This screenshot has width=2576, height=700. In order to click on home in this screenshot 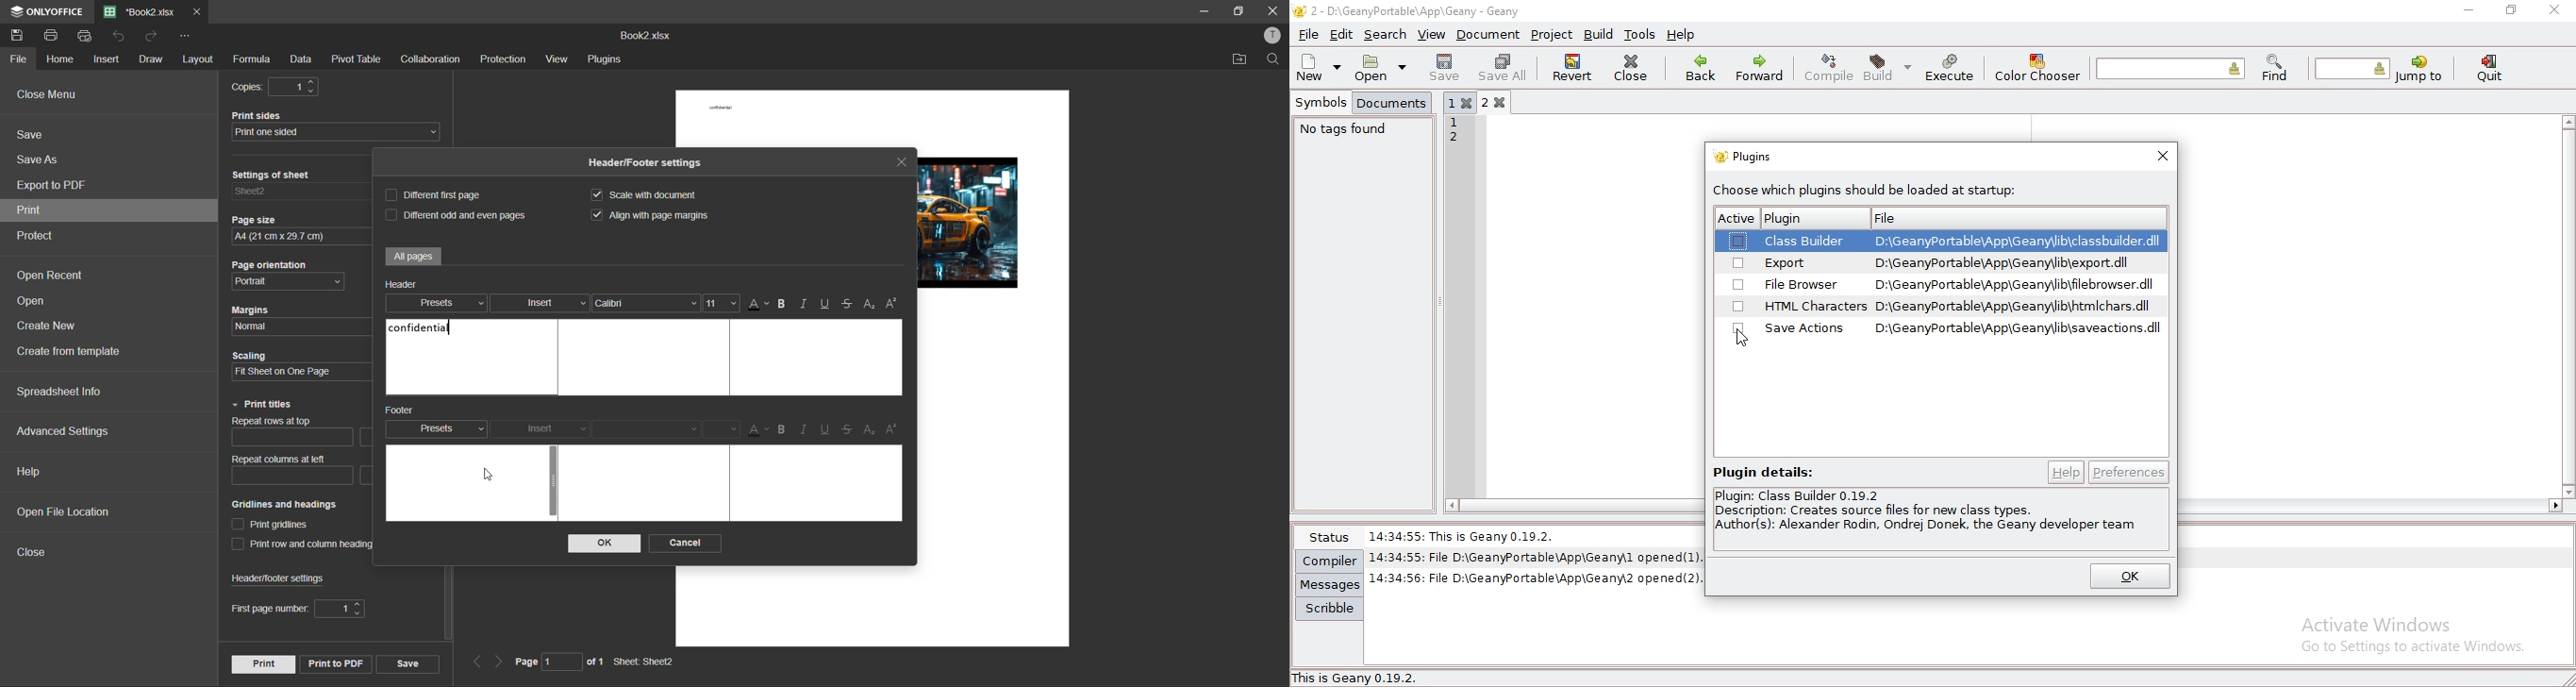, I will do `click(59, 58)`.